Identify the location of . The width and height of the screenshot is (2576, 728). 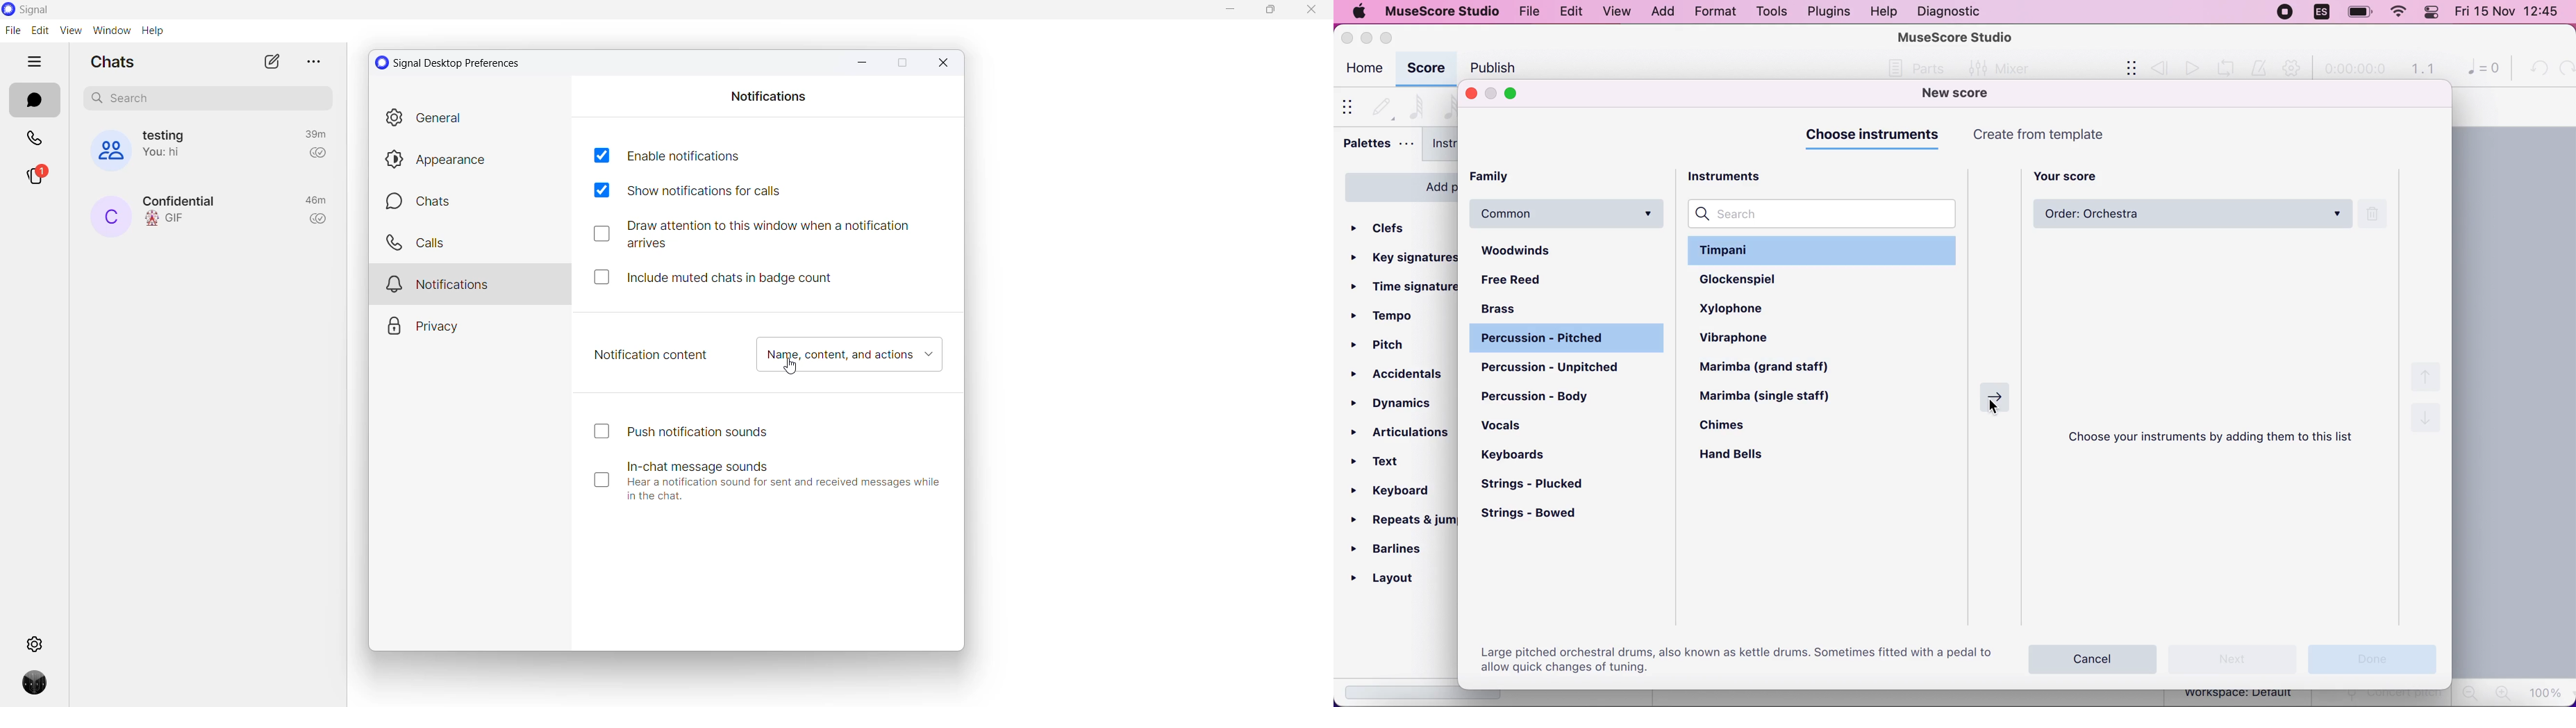
(1922, 68).